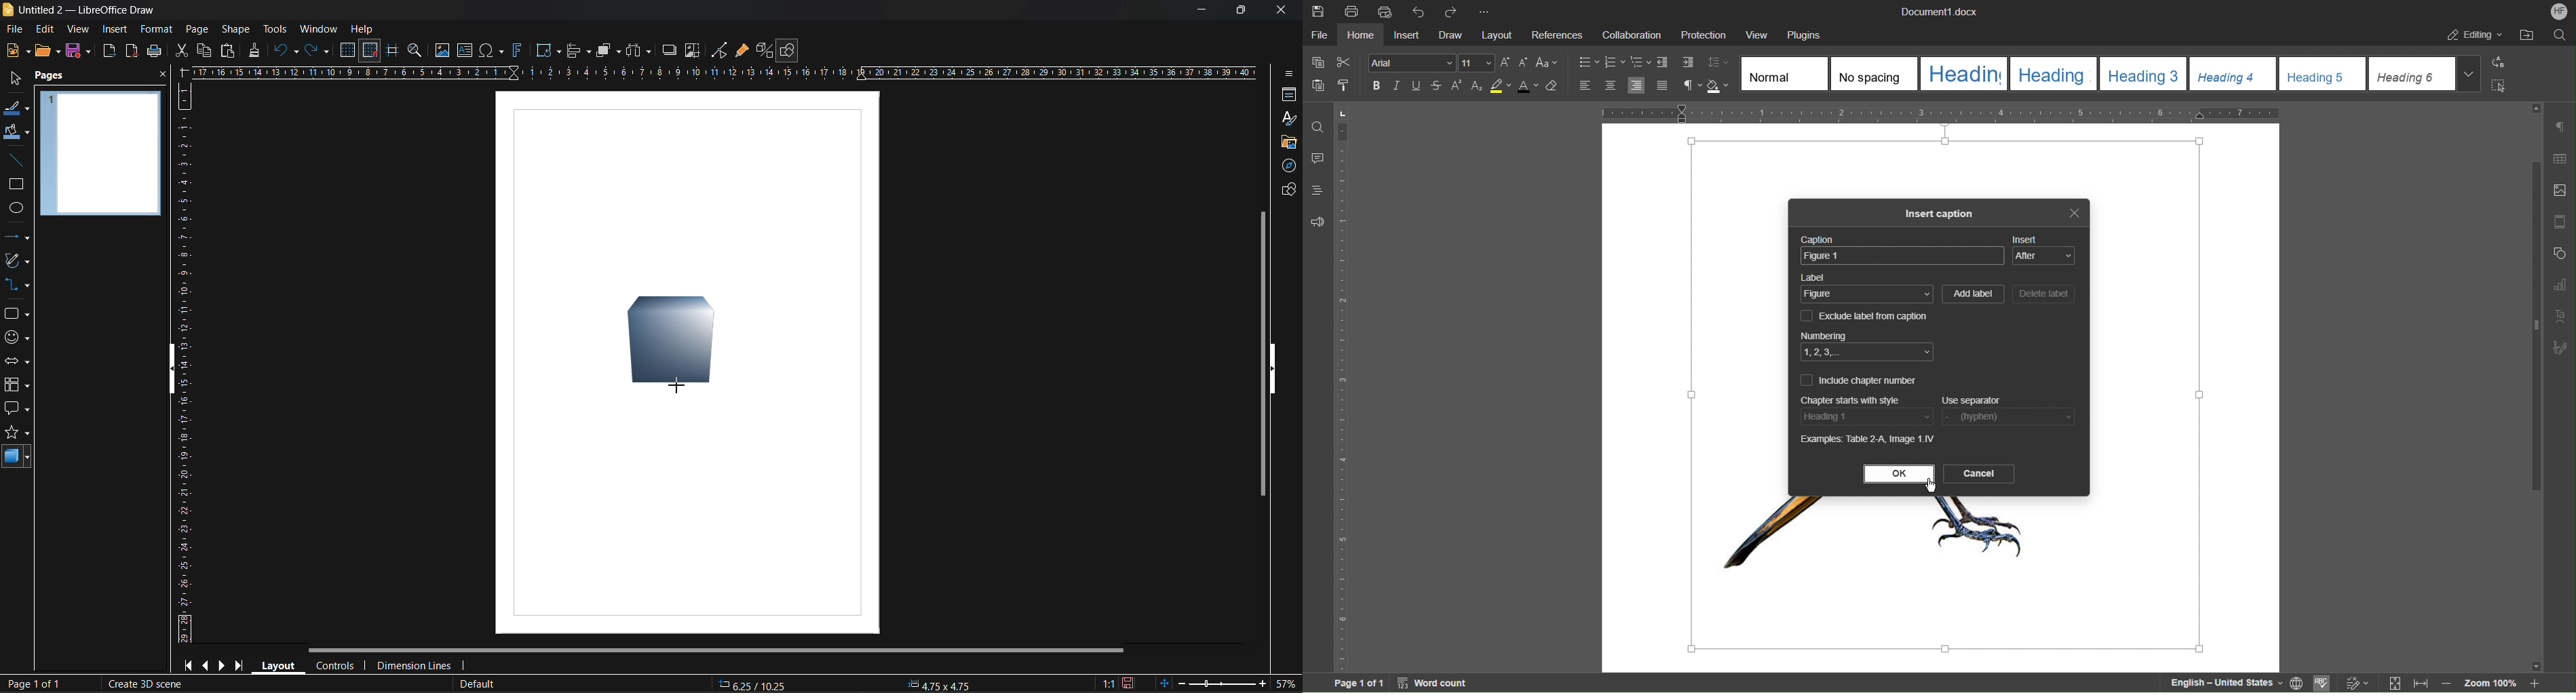  What do you see at coordinates (1317, 125) in the screenshot?
I see `Find` at bounding box center [1317, 125].